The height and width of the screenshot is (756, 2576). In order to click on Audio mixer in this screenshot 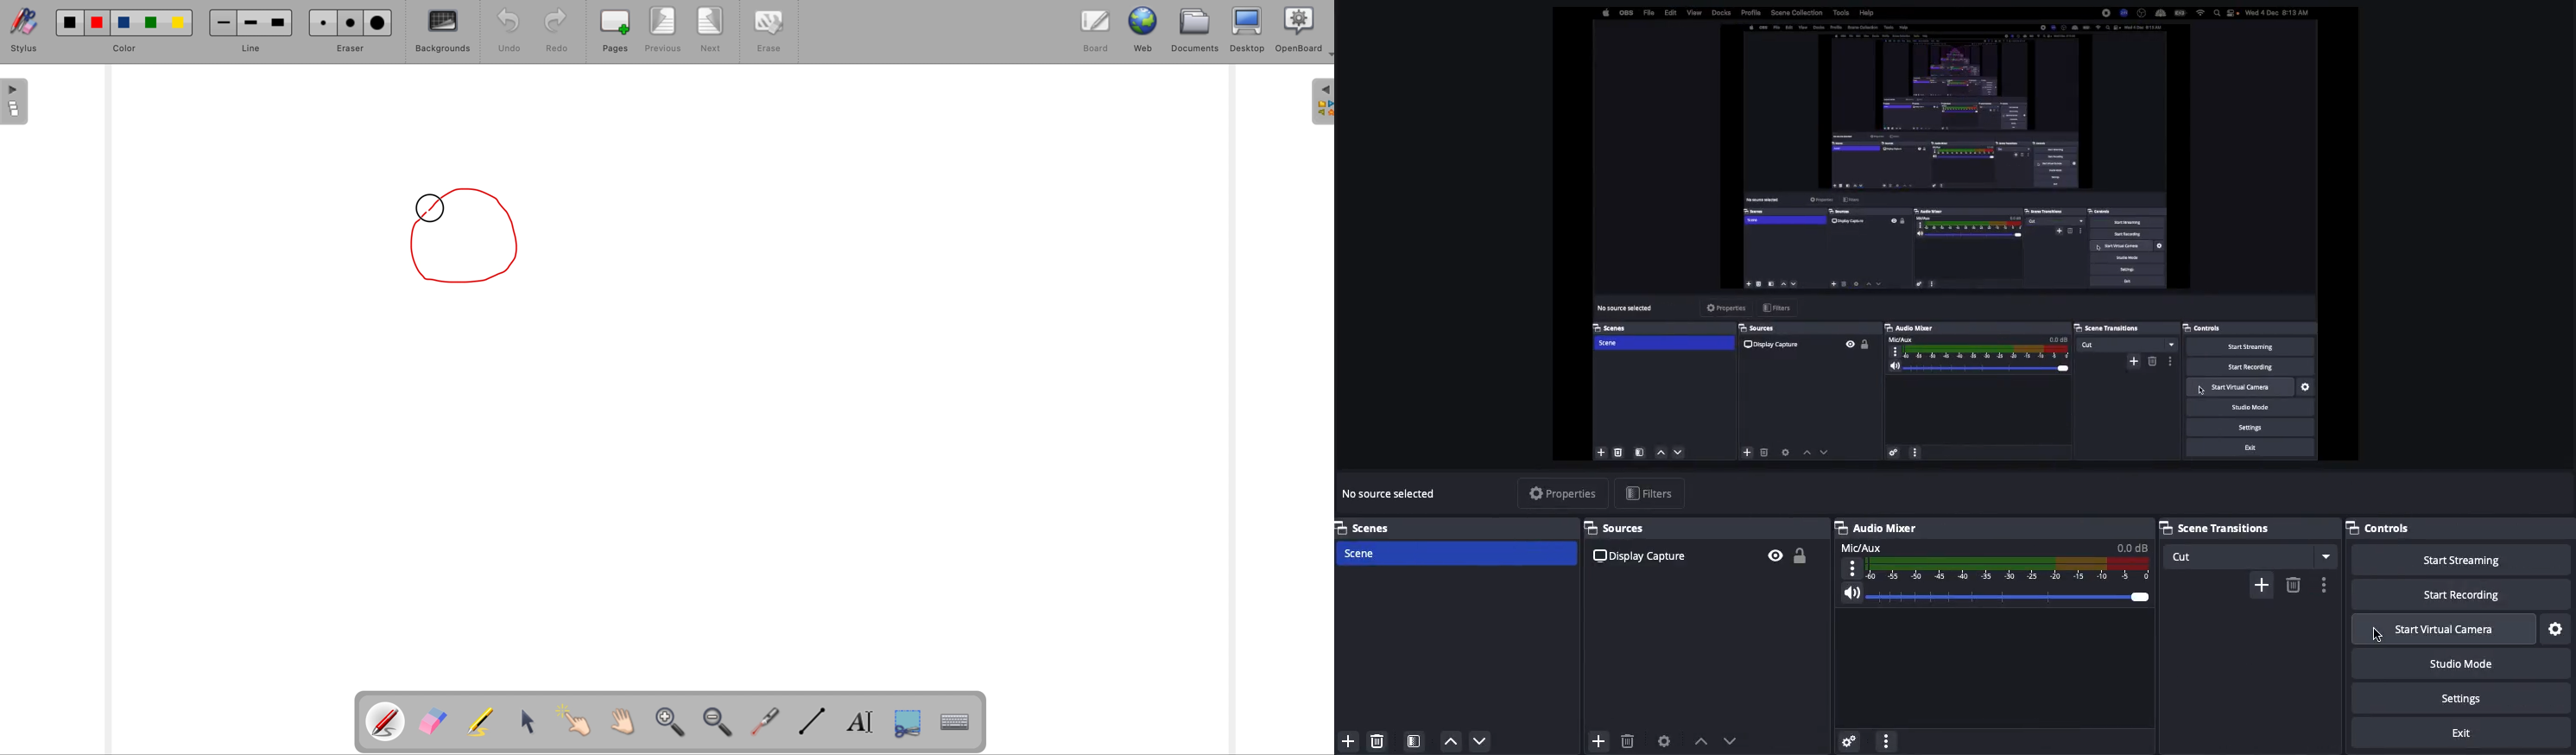, I will do `click(1879, 525)`.